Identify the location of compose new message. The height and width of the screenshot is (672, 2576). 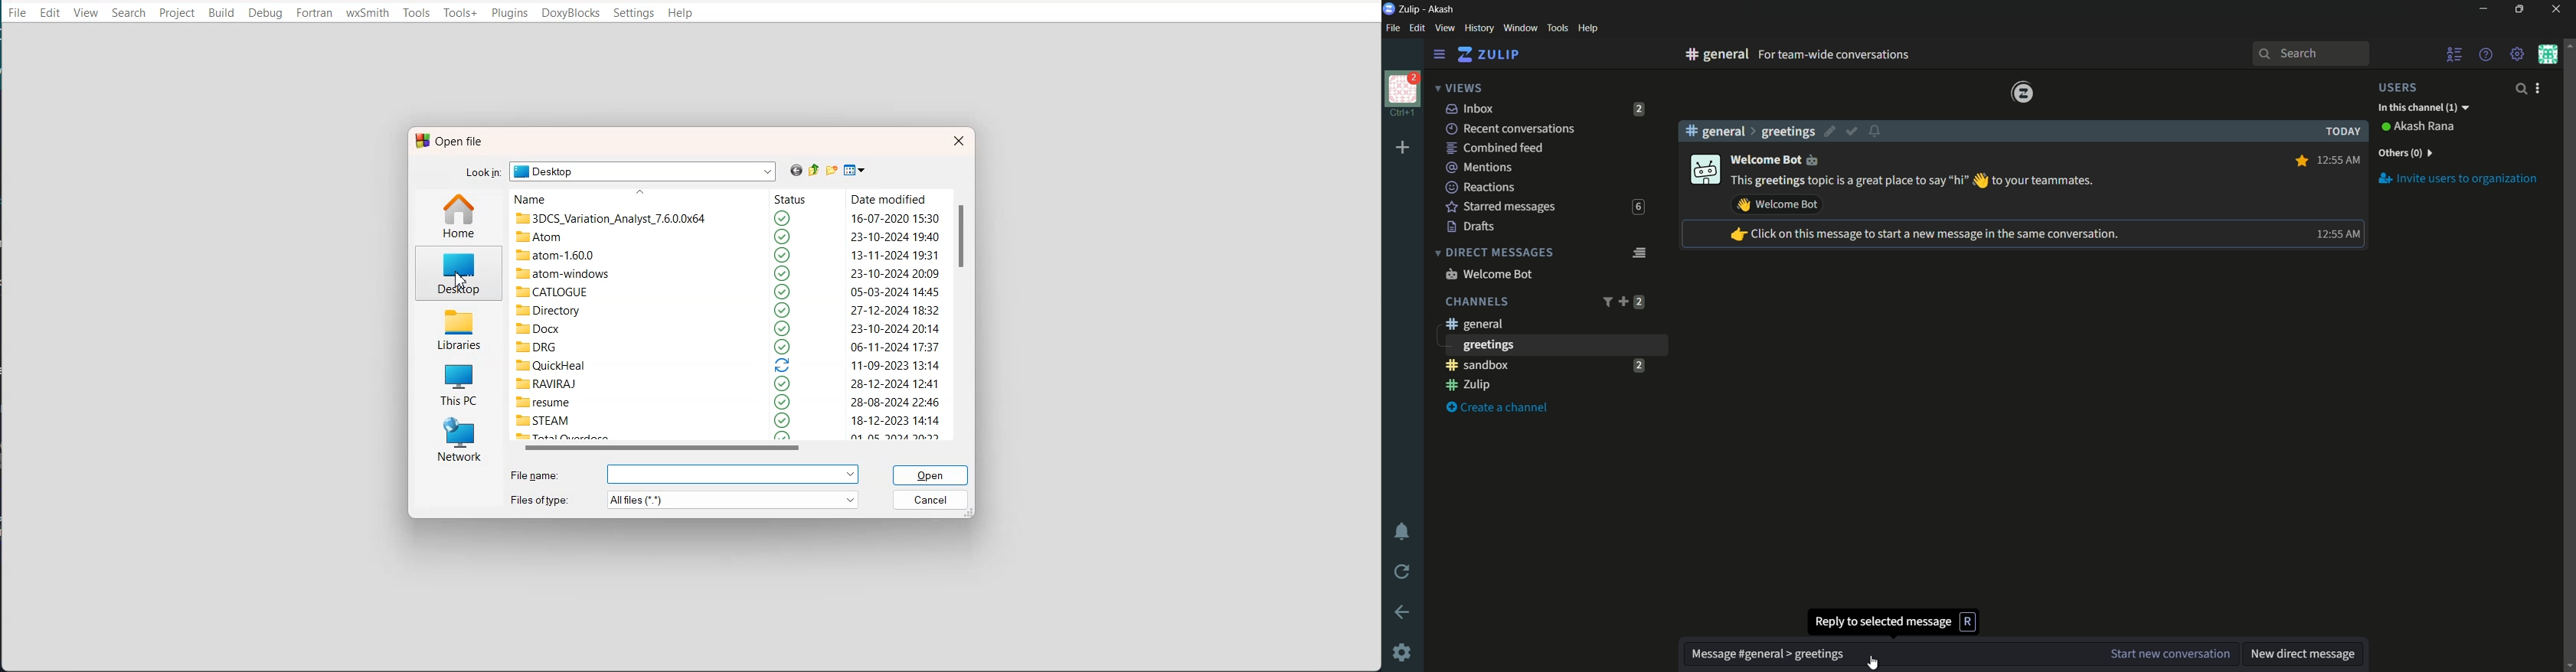
(1889, 655).